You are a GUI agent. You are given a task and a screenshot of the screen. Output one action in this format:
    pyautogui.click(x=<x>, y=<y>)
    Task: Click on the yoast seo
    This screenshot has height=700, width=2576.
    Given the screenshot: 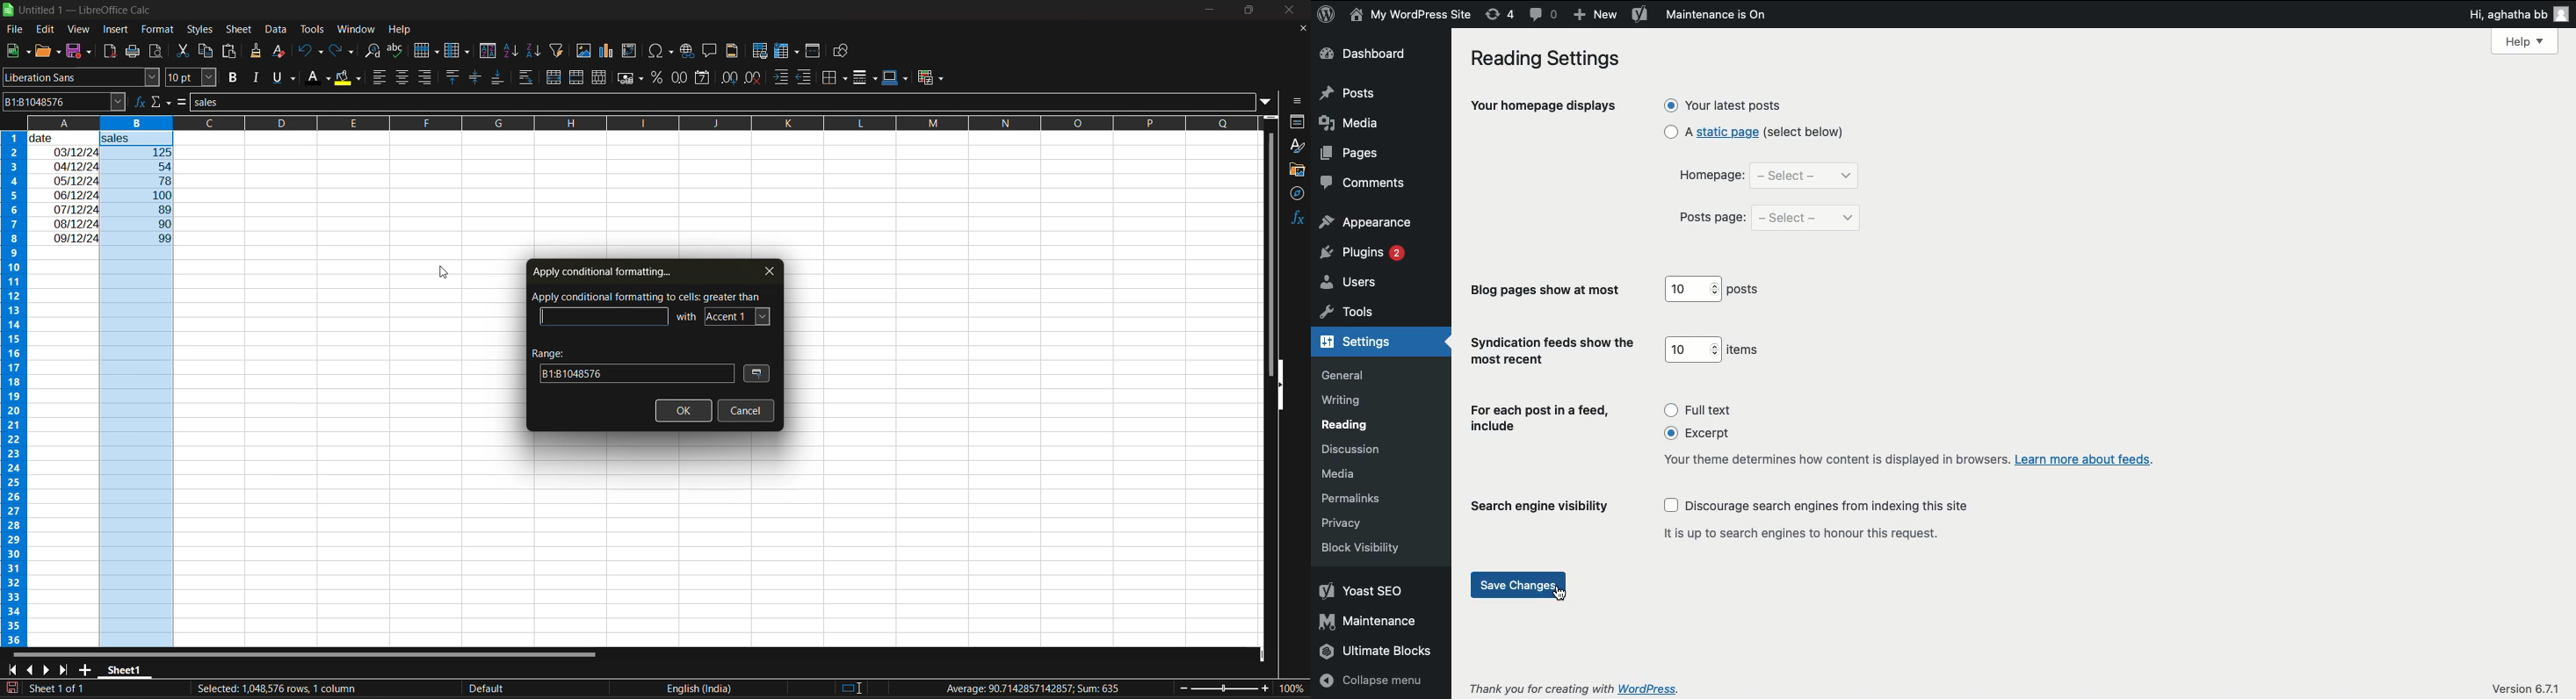 What is the action you would take?
    pyautogui.click(x=1361, y=592)
    